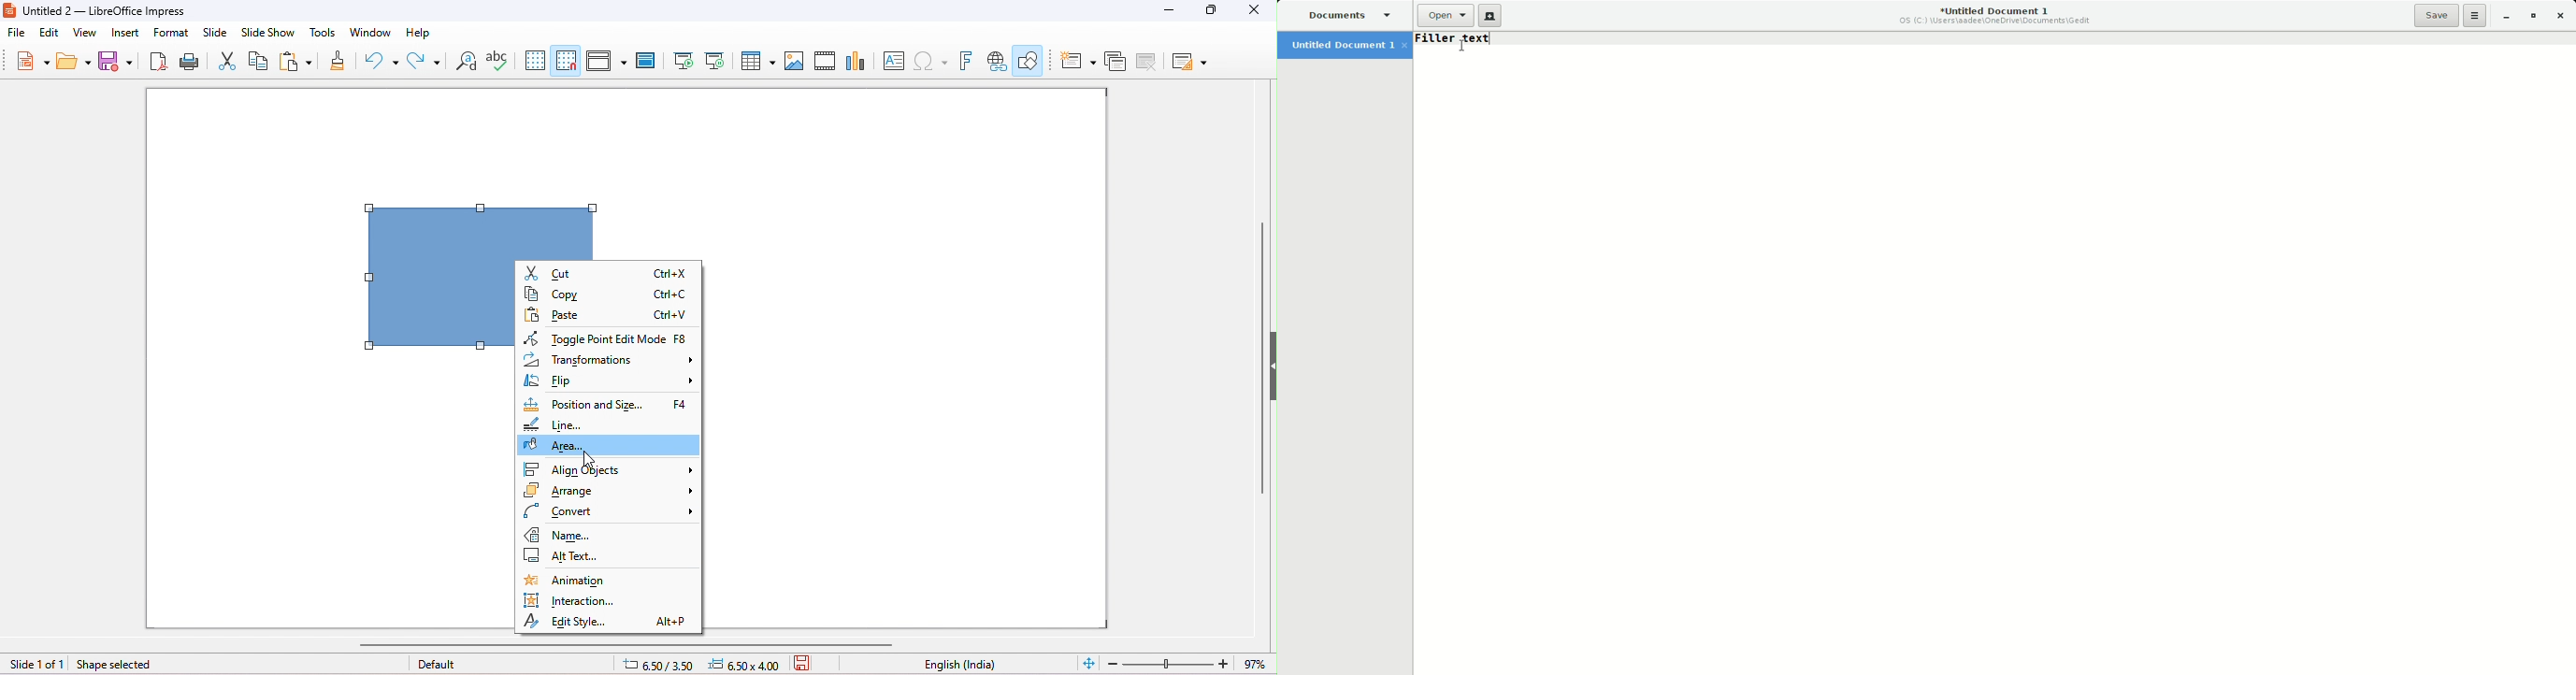  What do you see at coordinates (188, 60) in the screenshot?
I see `print` at bounding box center [188, 60].